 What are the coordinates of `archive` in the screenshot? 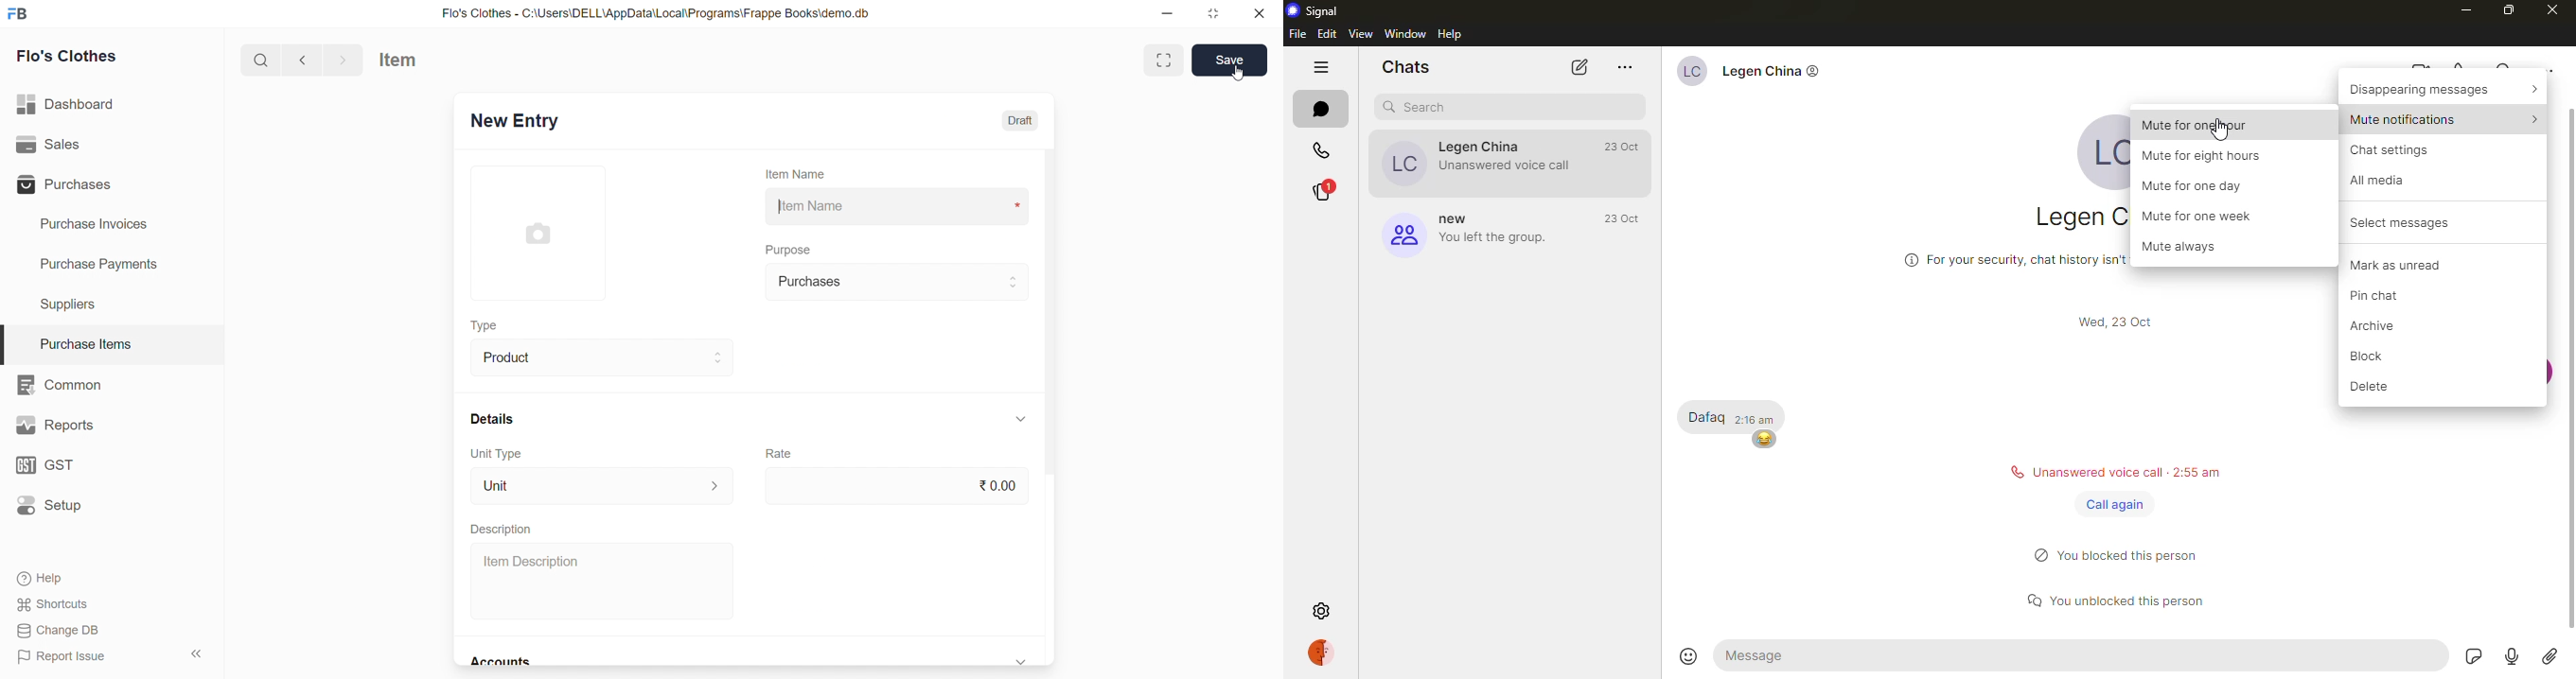 It's located at (2382, 326).